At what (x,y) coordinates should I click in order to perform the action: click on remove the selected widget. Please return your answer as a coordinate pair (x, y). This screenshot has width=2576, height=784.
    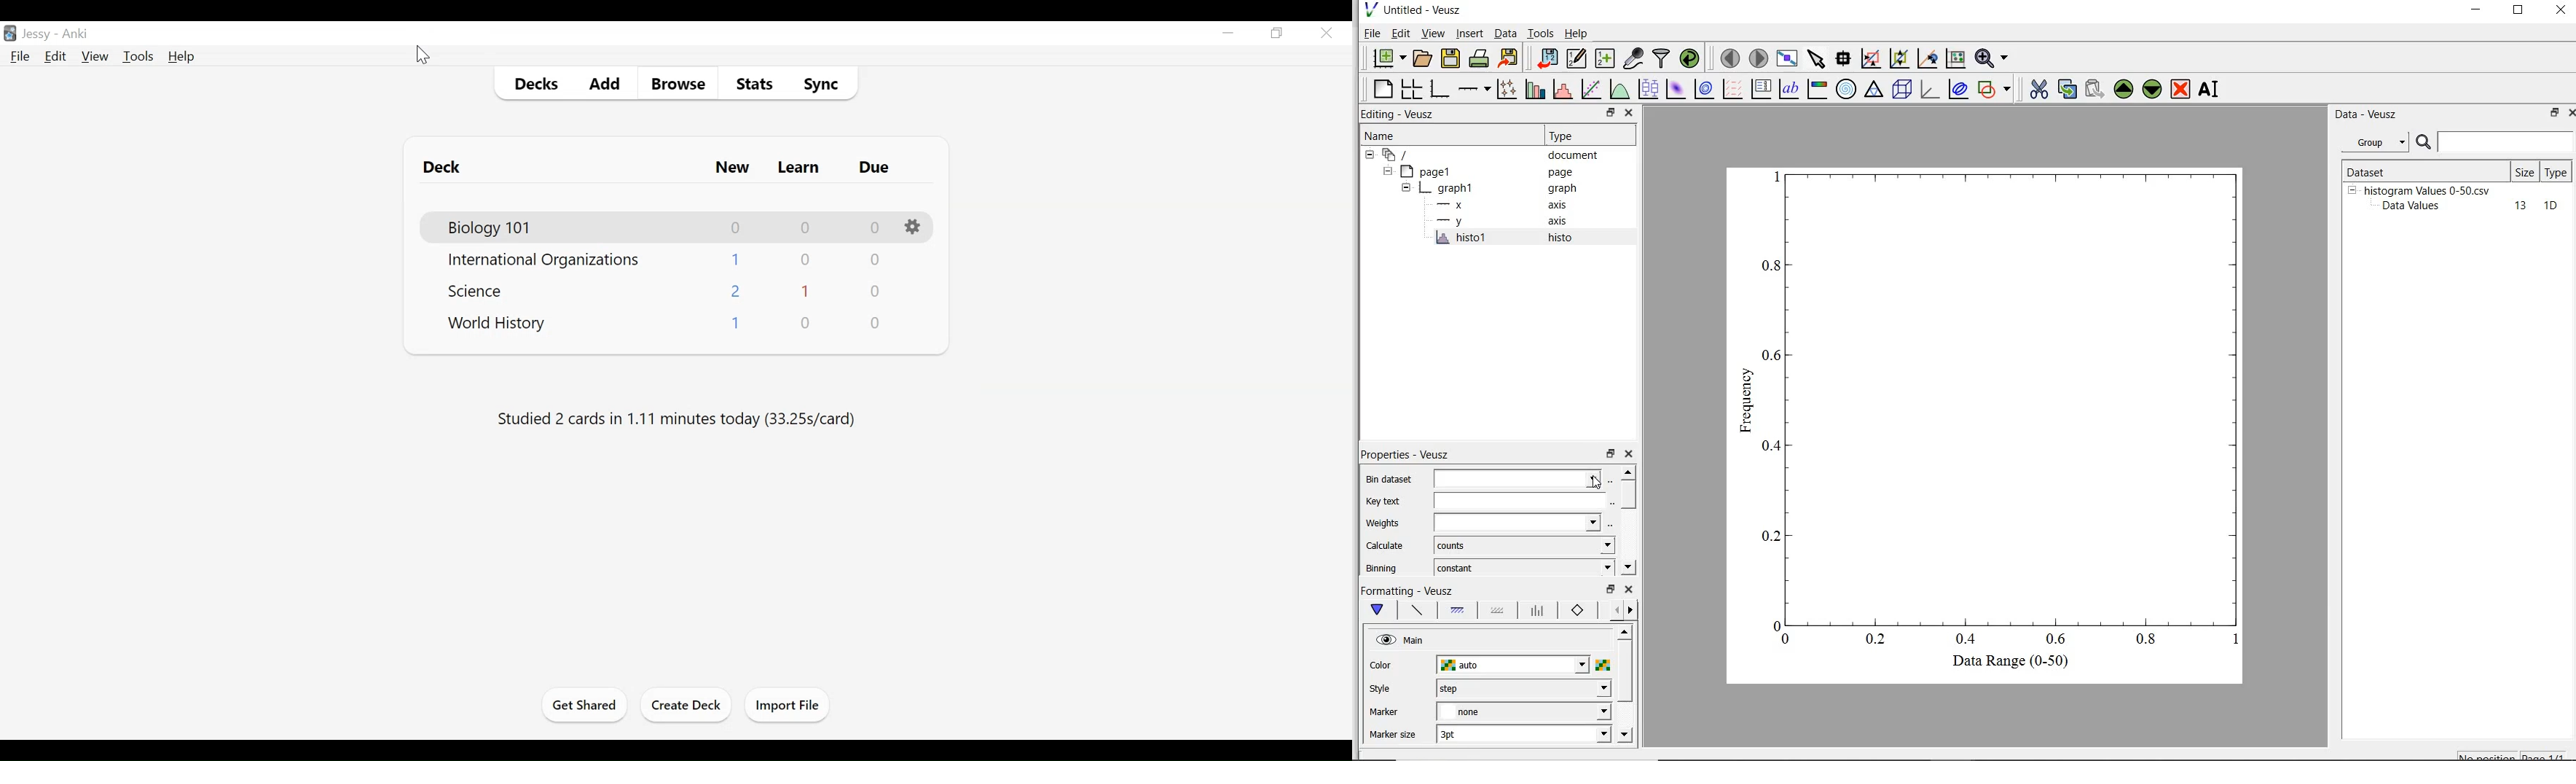
    Looking at the image, I should click on (2180, 90).